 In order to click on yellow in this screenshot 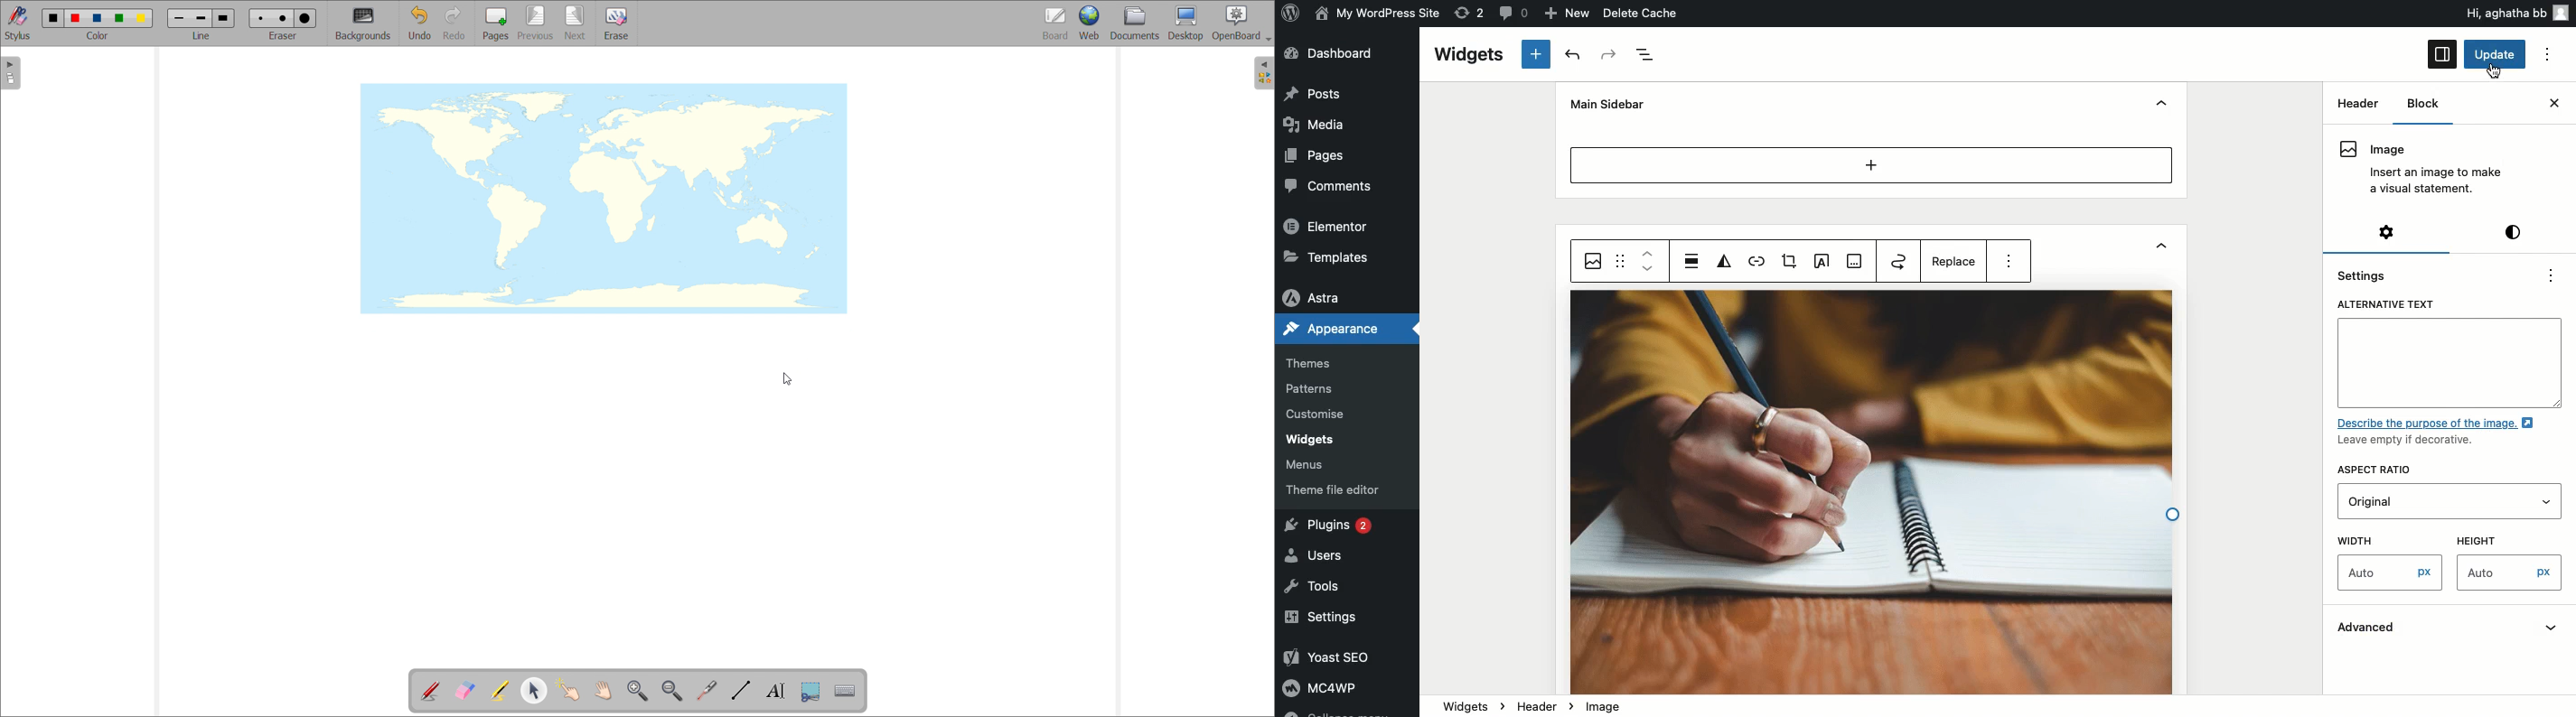, I will do `click(142, 19)`.